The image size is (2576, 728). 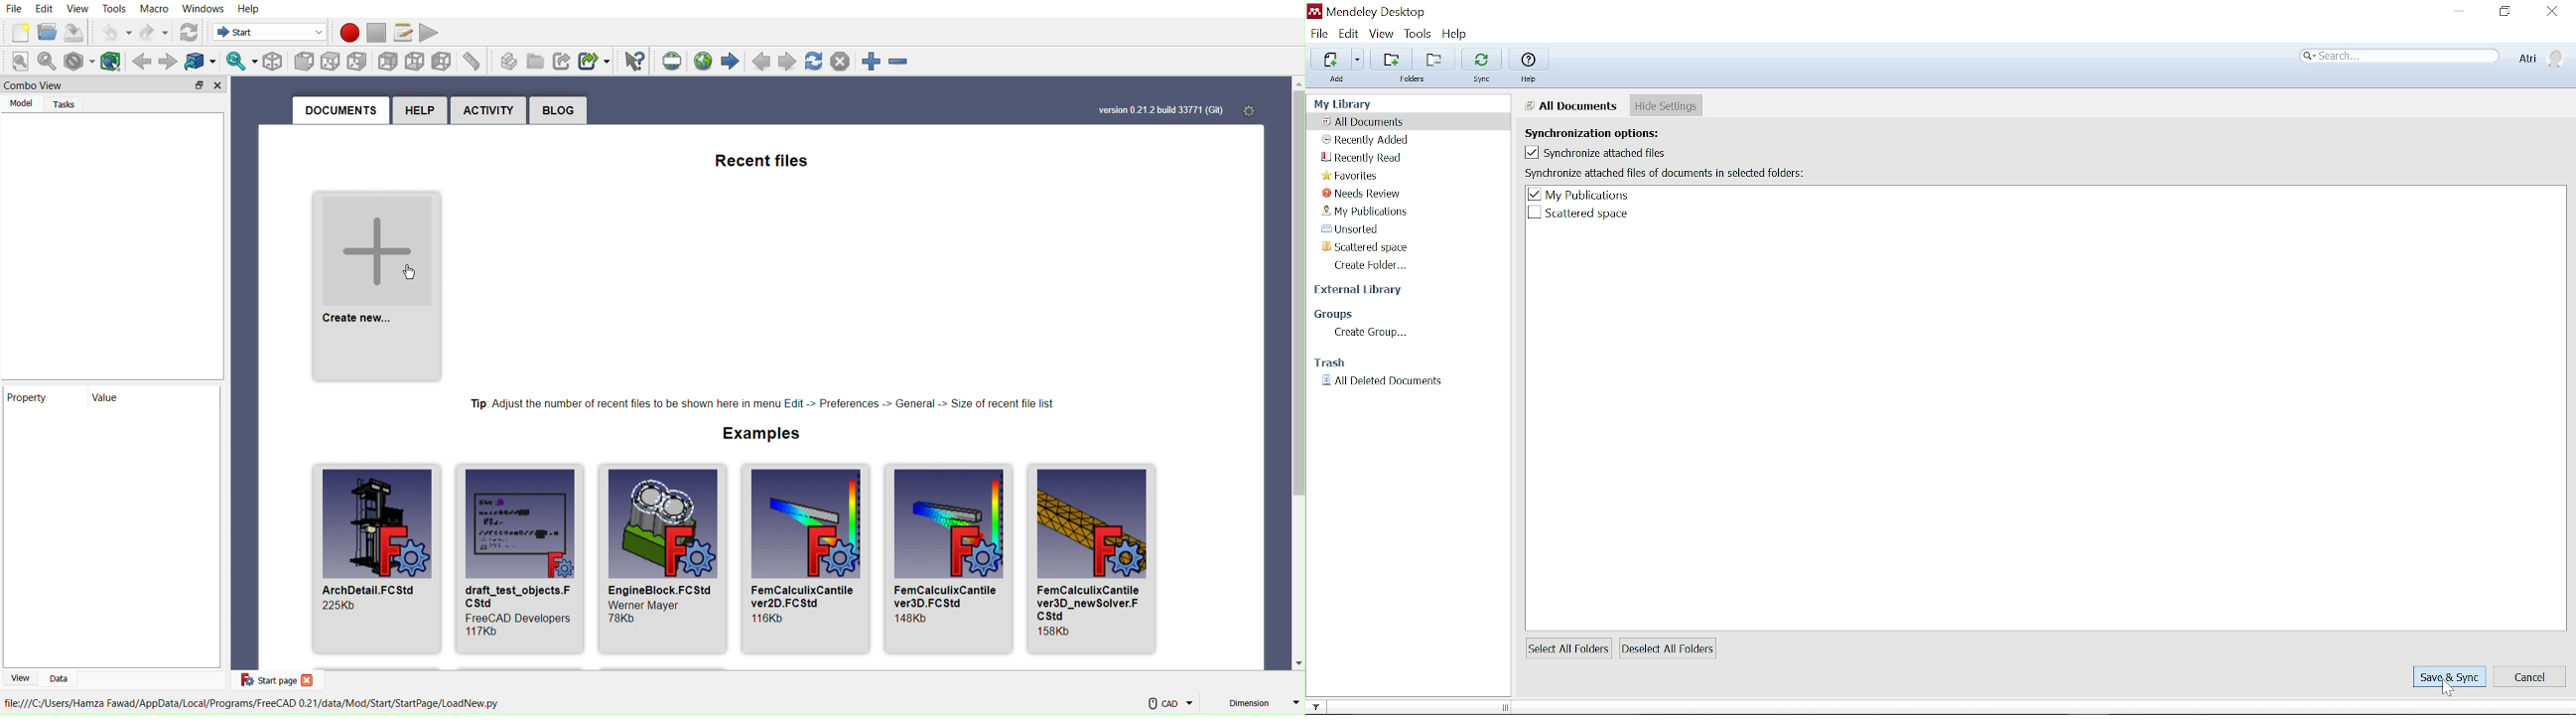 What do you see at coordinates (1376, 248) in the screenshot?
I see `Folder titled "Scattered space"` at bounding box center [1376, 248].